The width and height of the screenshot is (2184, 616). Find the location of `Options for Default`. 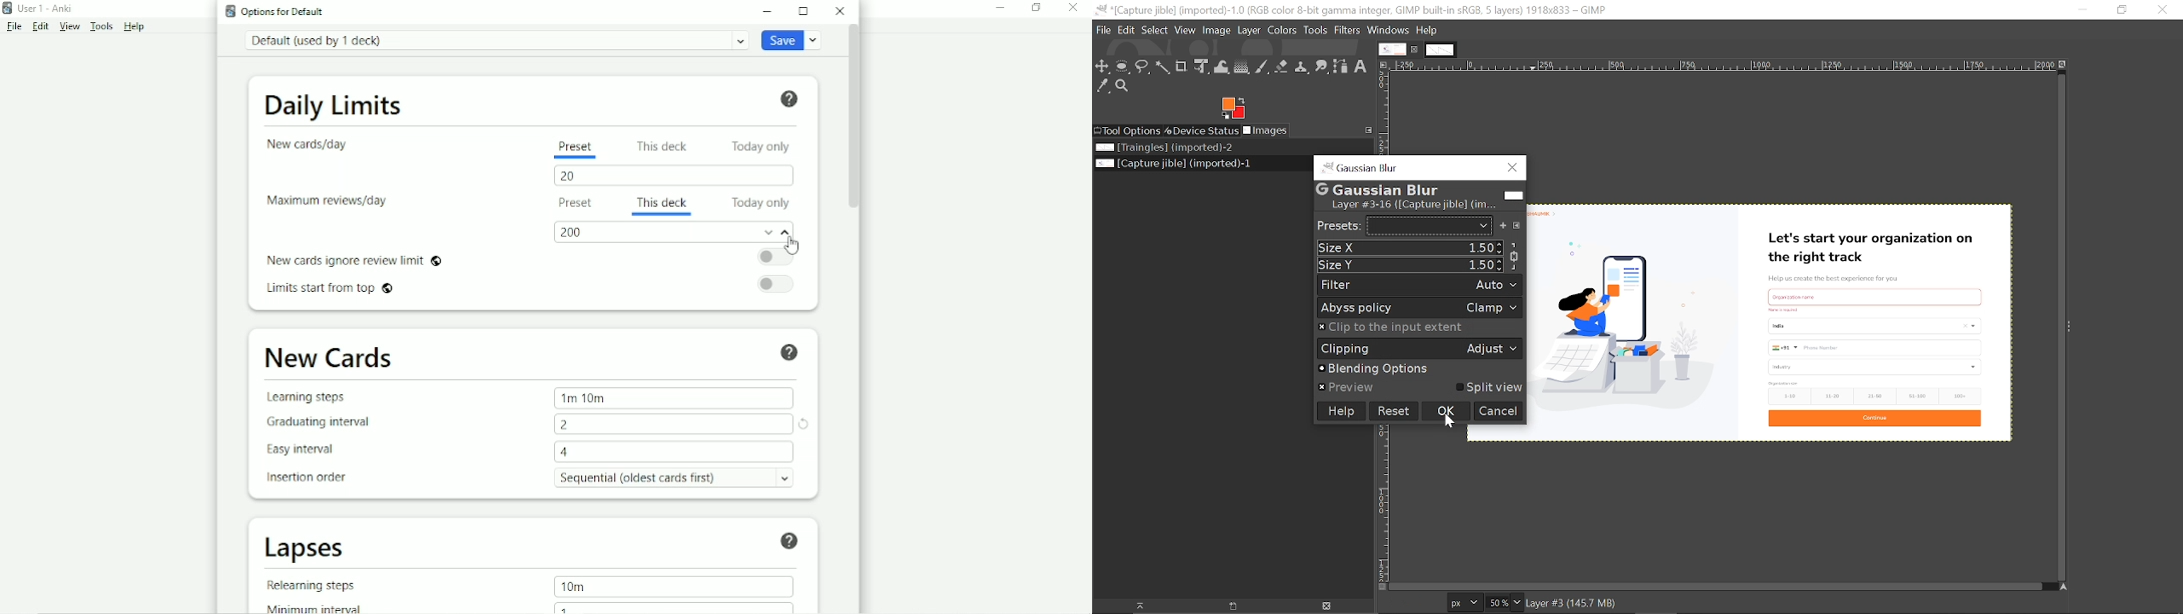

Options for Default is located at coordinates (278, 11).